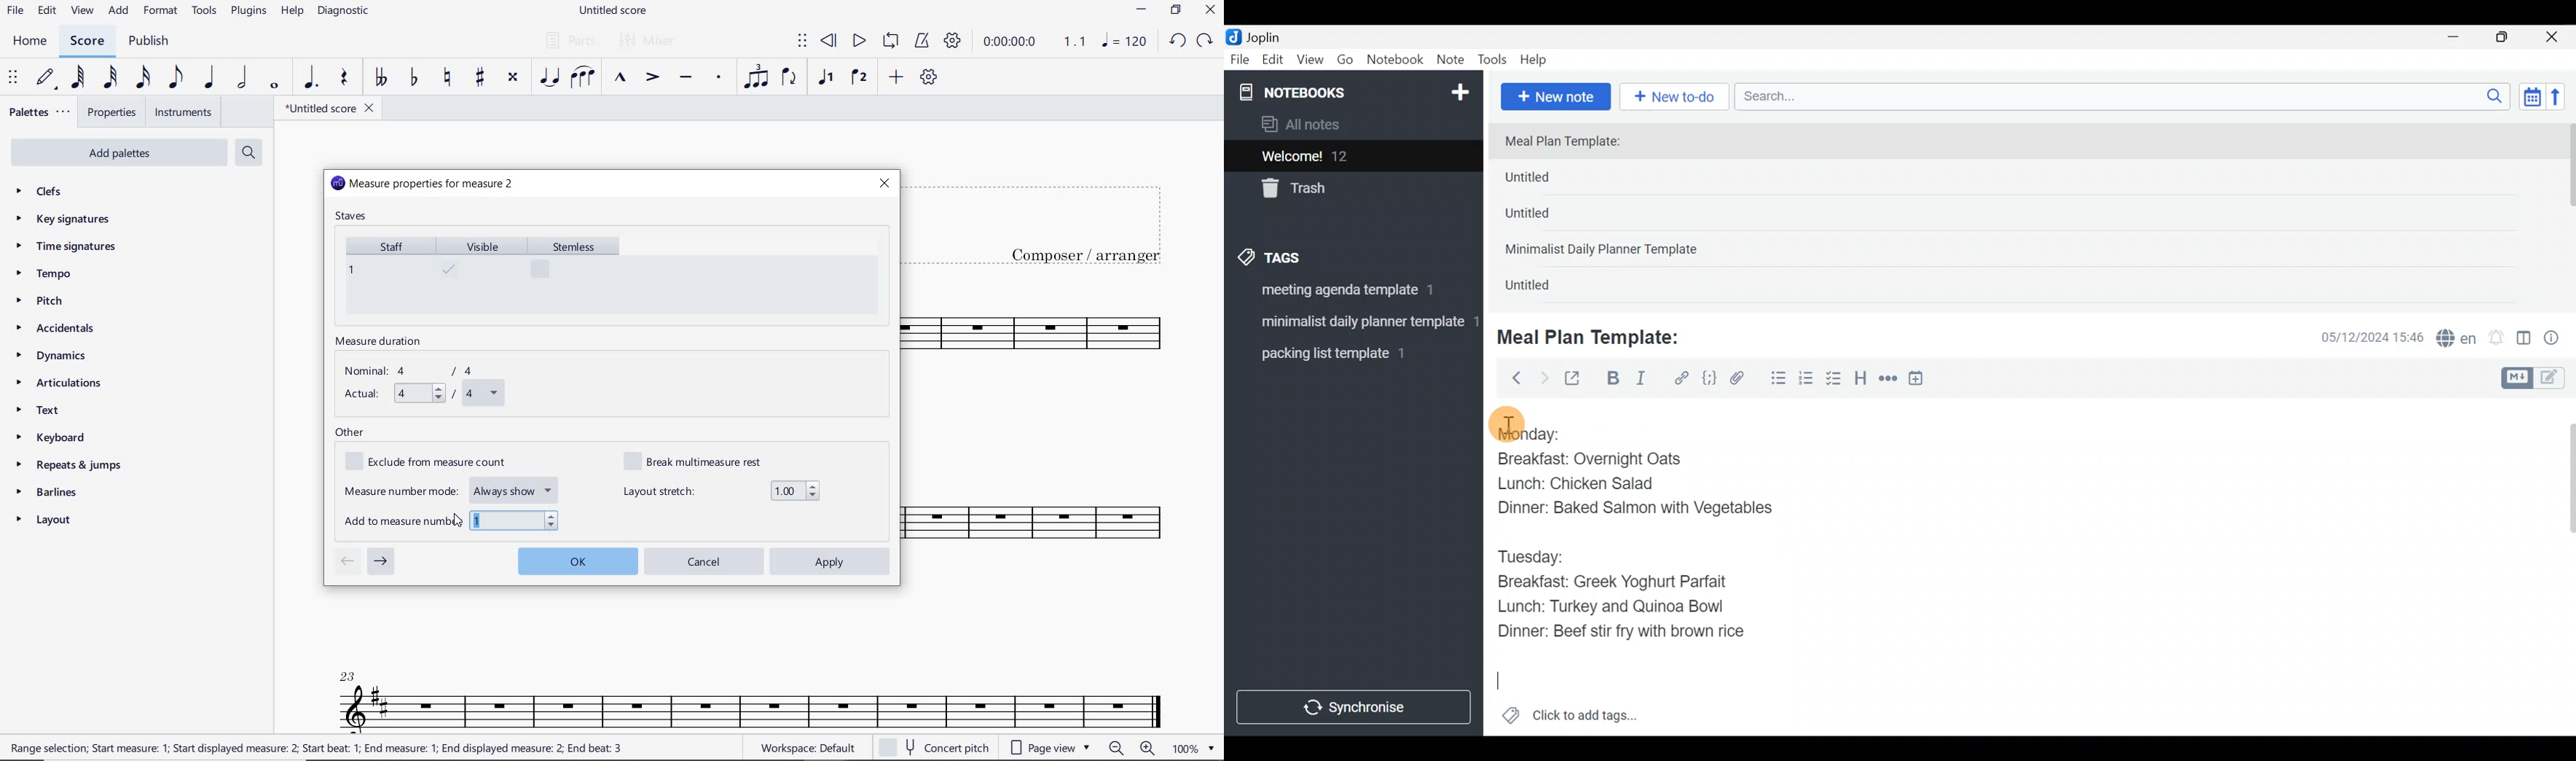 This screenshot has width=2576, height=784. I want to click on Go, so click(1345, 63).